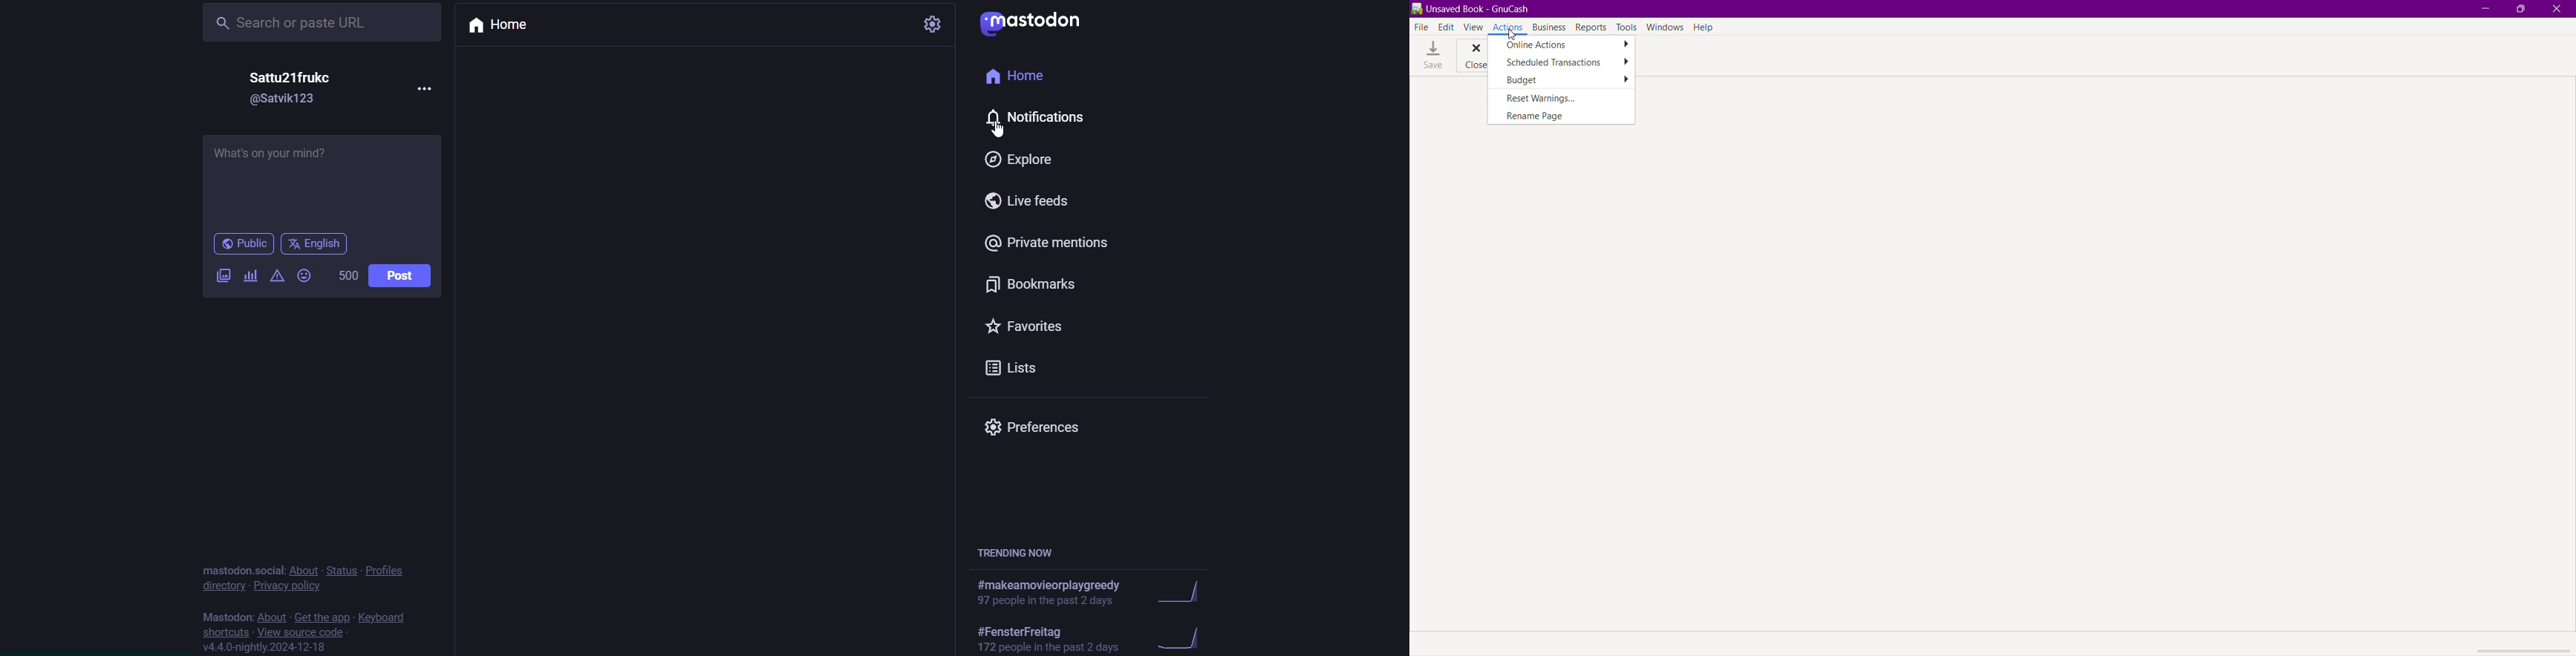  I want to click on directory, so click(221, 587).